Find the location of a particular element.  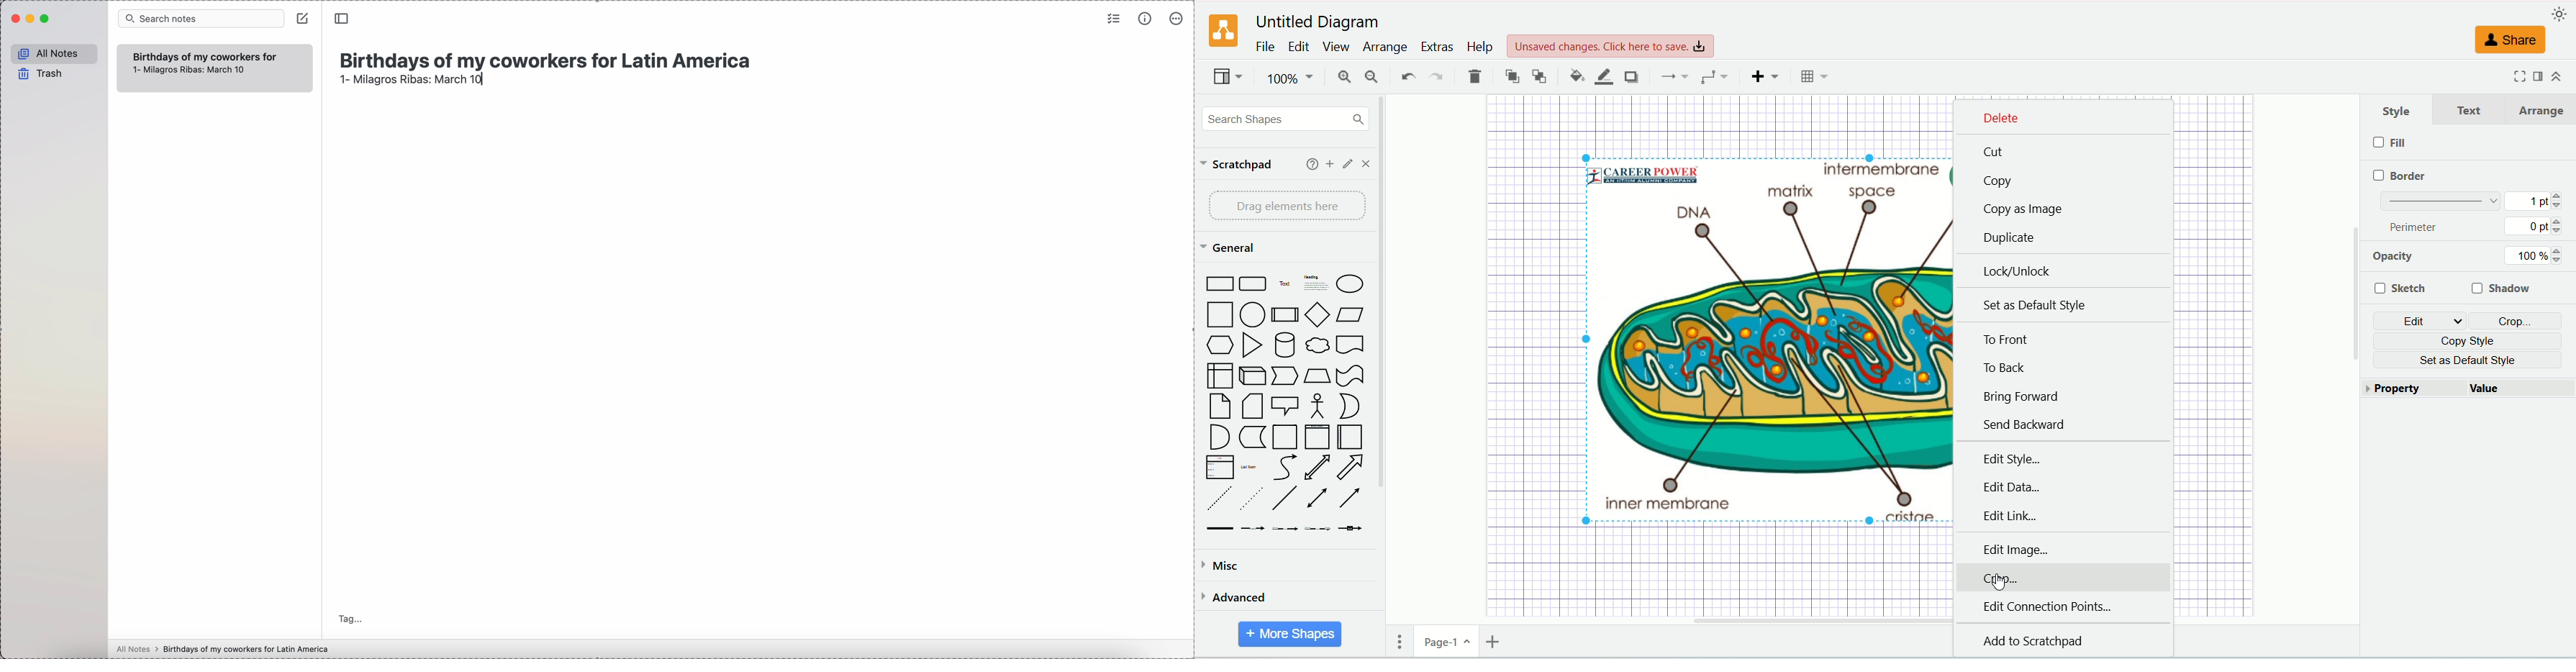

edit is located at coordinates (1296, 45).